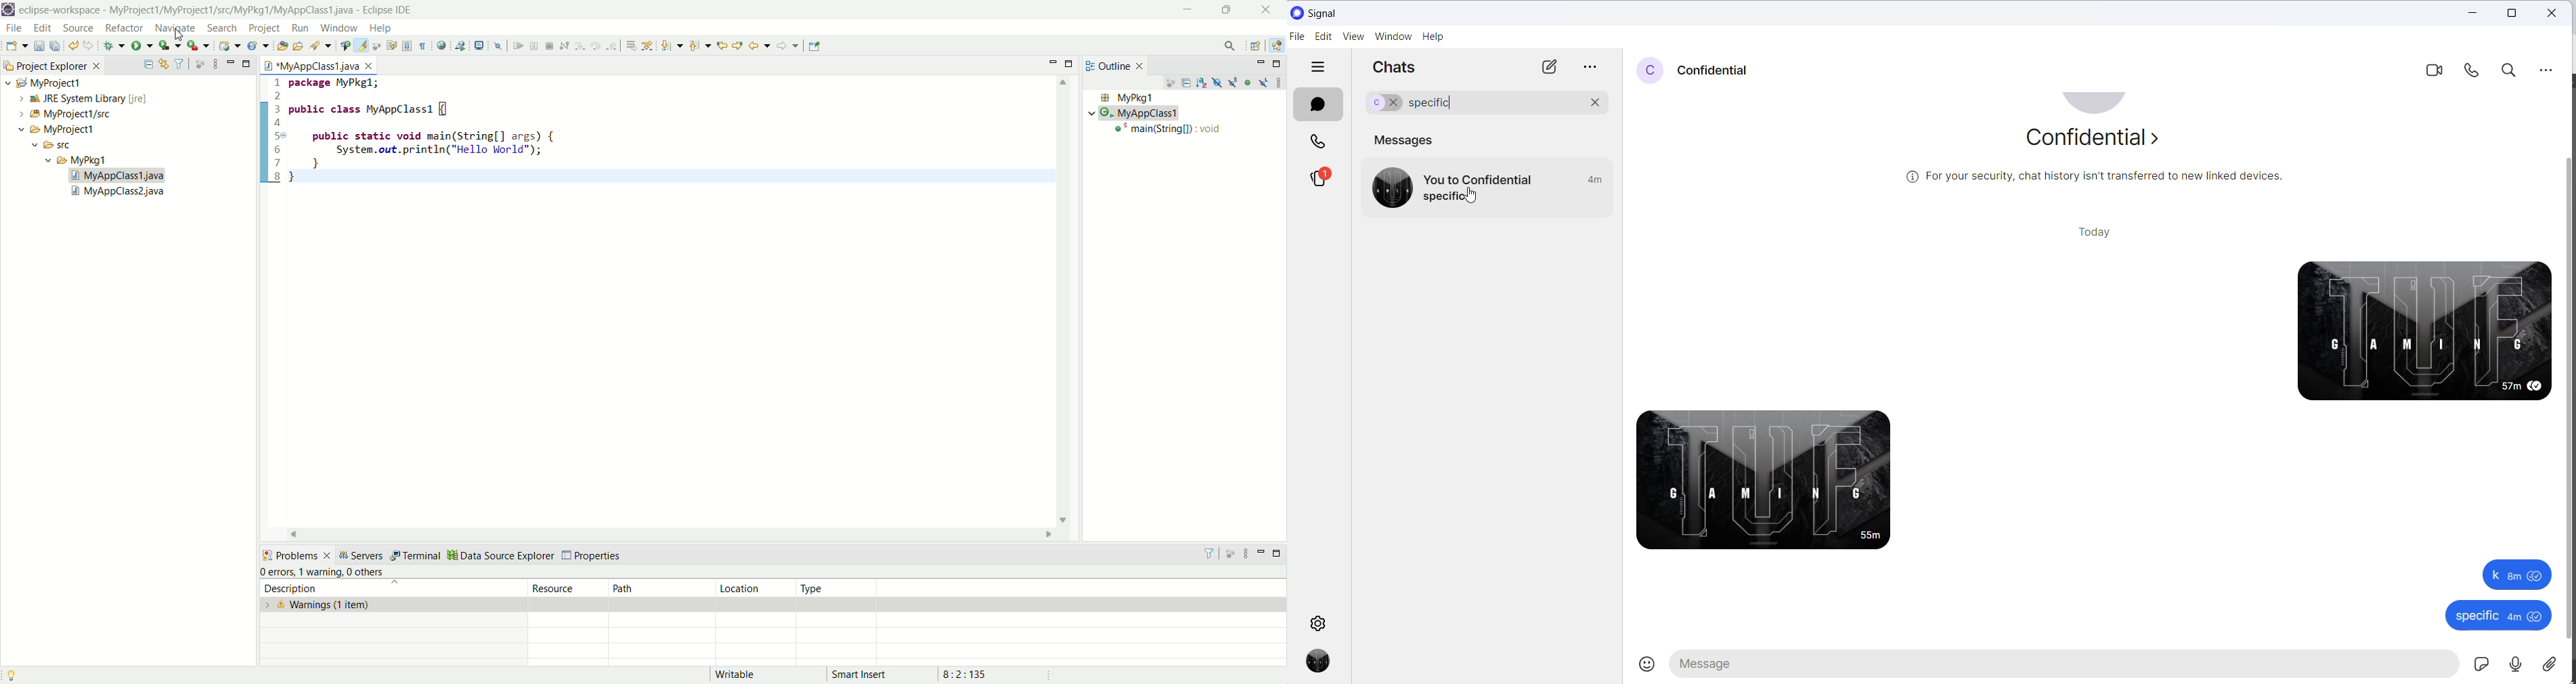 This screenshot has height=700, width=2576. I want to click on new chats, so click(1546, 68).